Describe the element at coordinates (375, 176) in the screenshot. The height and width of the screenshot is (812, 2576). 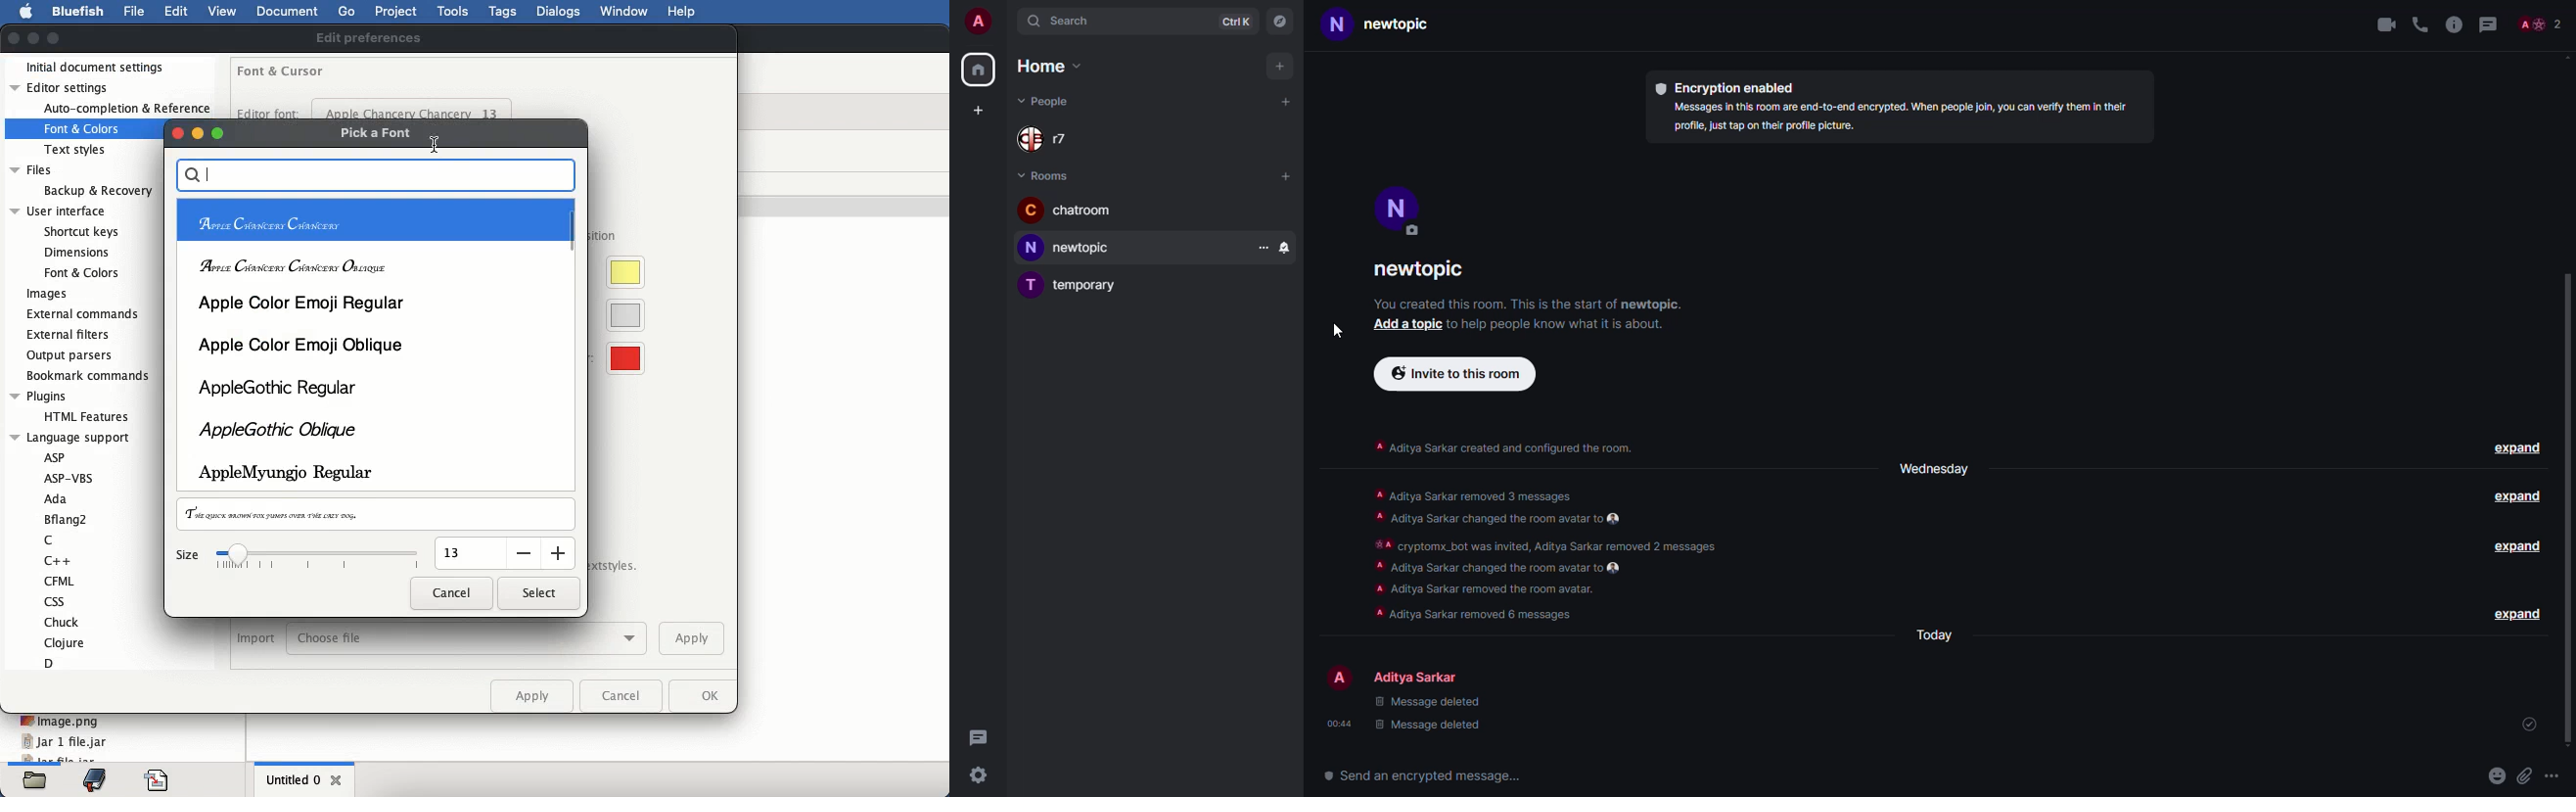
I see `search` at that location.